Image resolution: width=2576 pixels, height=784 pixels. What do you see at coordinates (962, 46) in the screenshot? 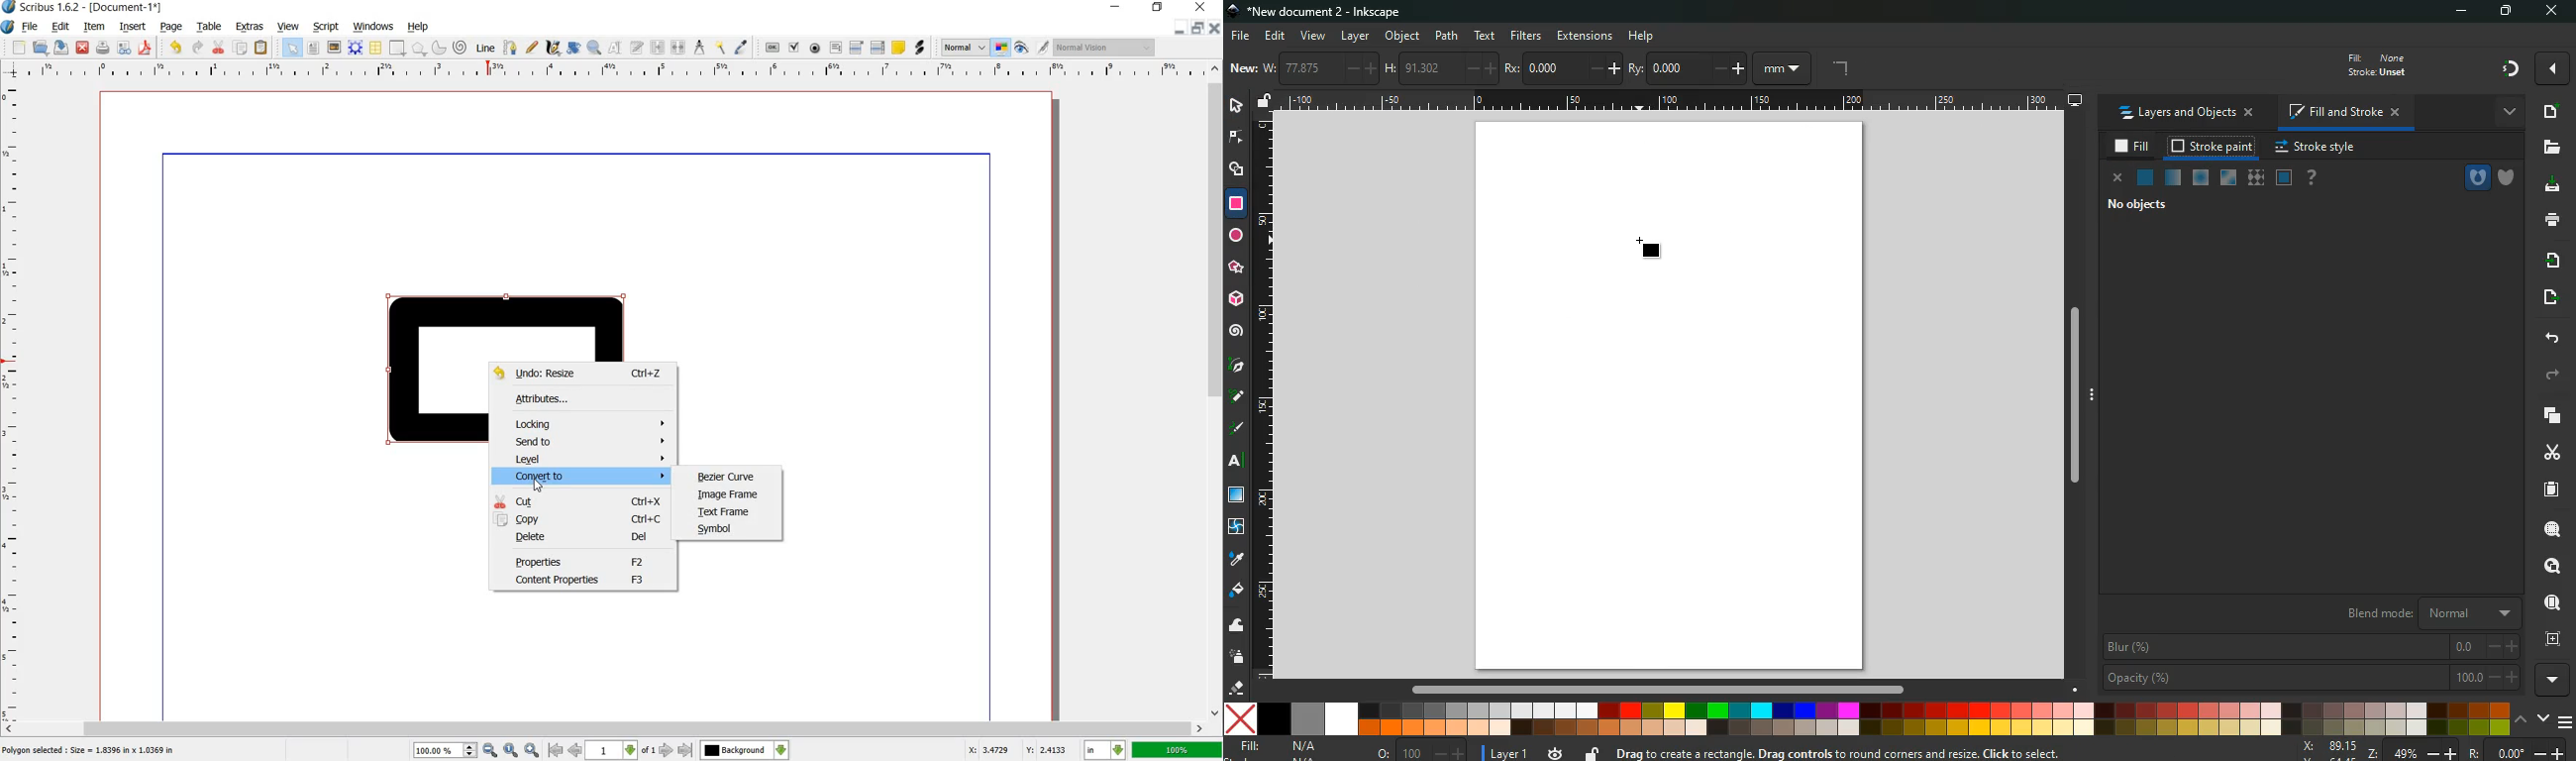
I see `select the image preview quality` at bounding box center [962, 46].